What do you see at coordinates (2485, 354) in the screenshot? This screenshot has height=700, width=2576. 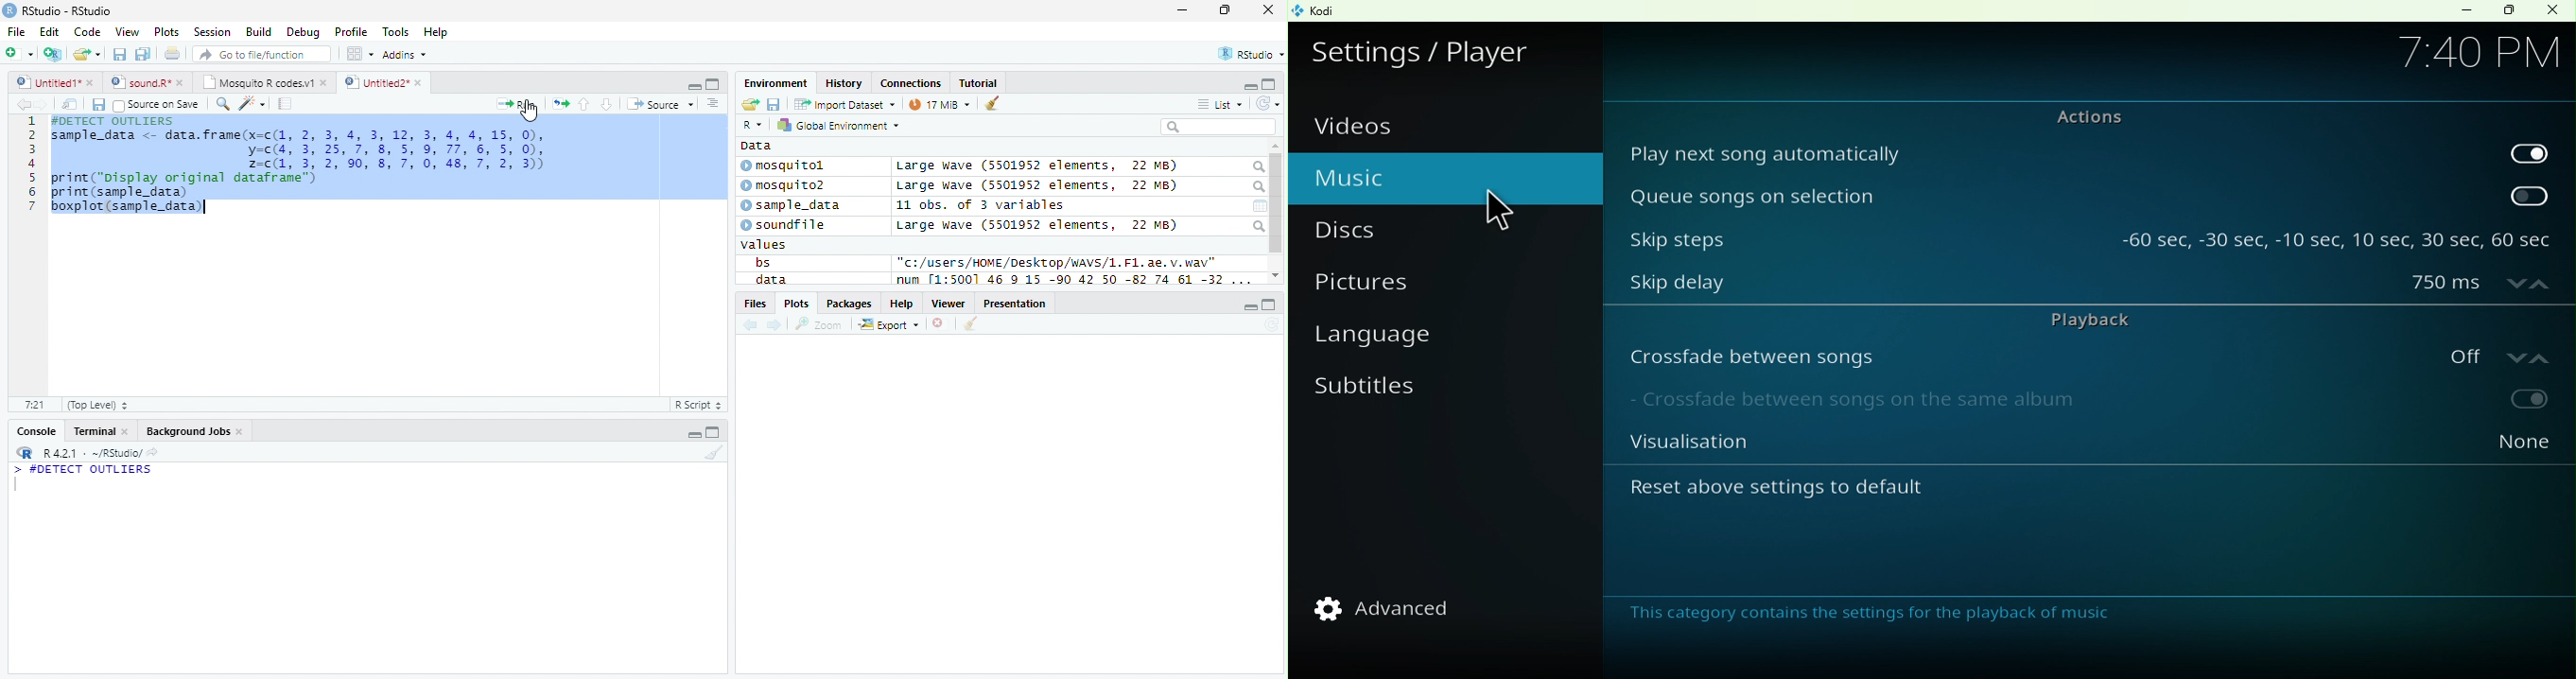 I see `on/off toggle` at bounding box center [2485, 354].